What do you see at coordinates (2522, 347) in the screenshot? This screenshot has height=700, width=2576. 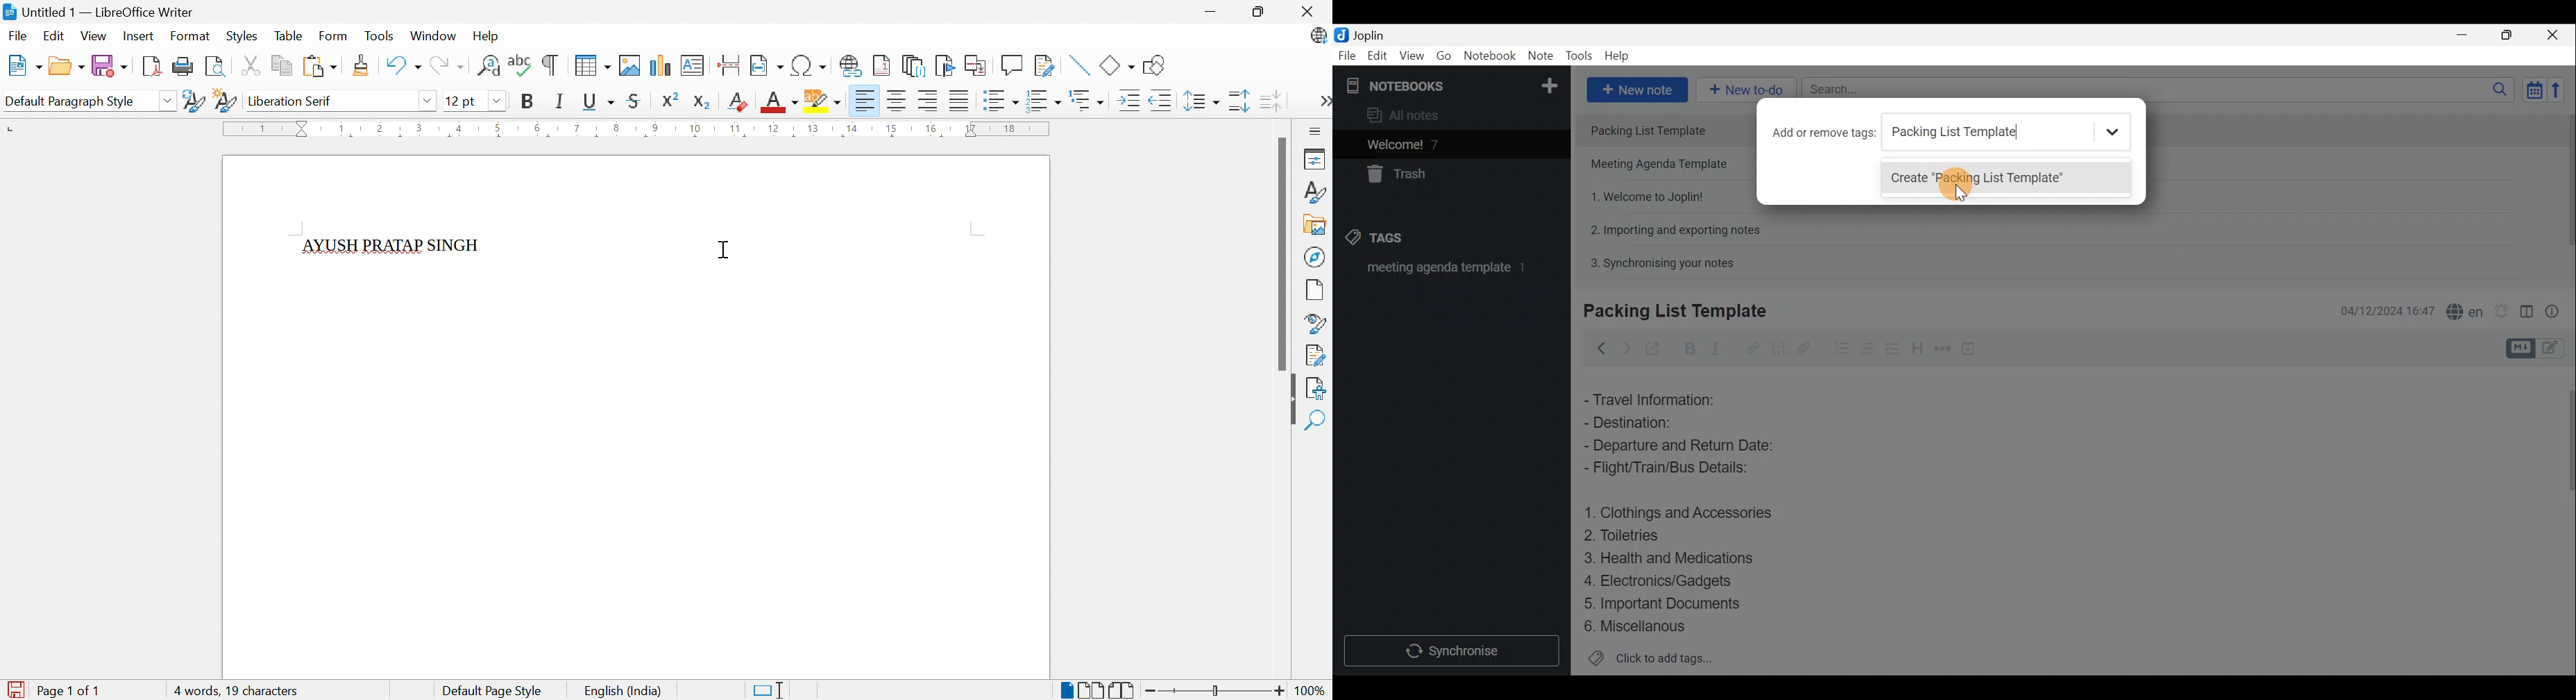 I see `Toggle editors` at bounding box center [2522, 347].